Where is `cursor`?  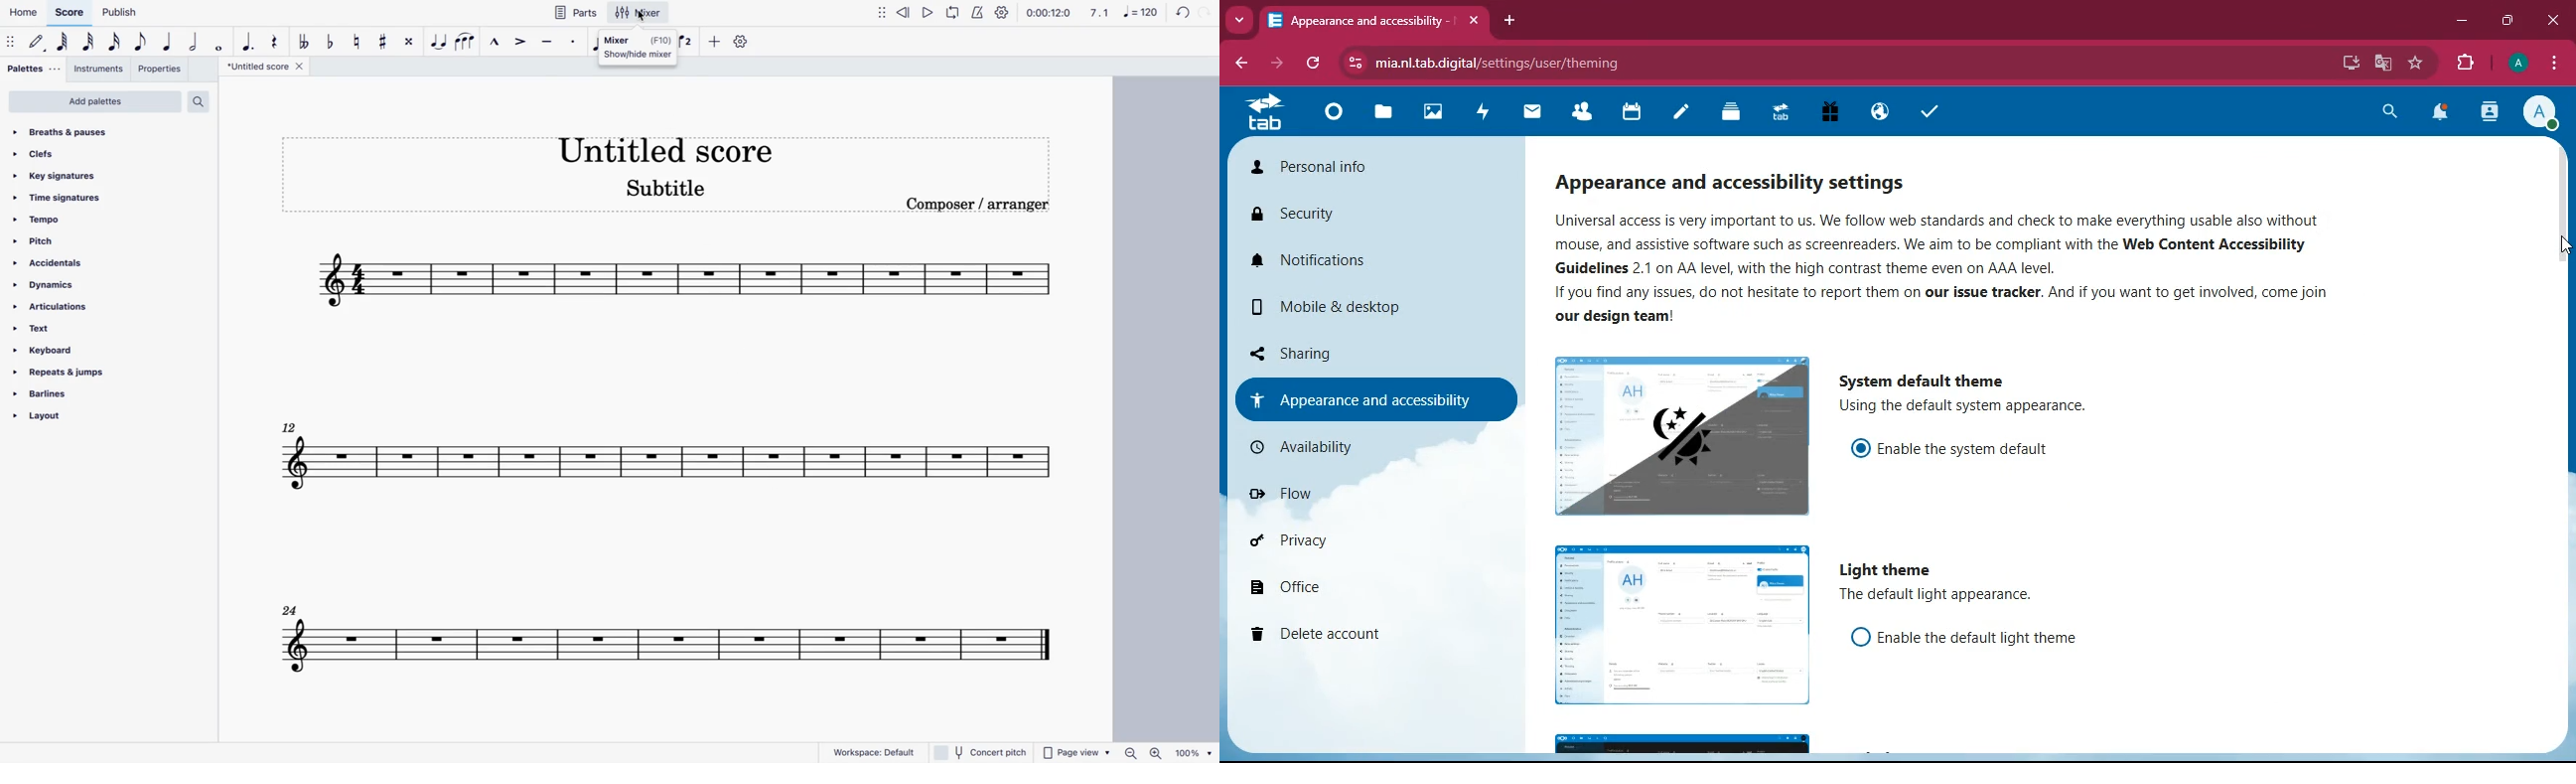
cursor is located at coordinates (2562, 245).